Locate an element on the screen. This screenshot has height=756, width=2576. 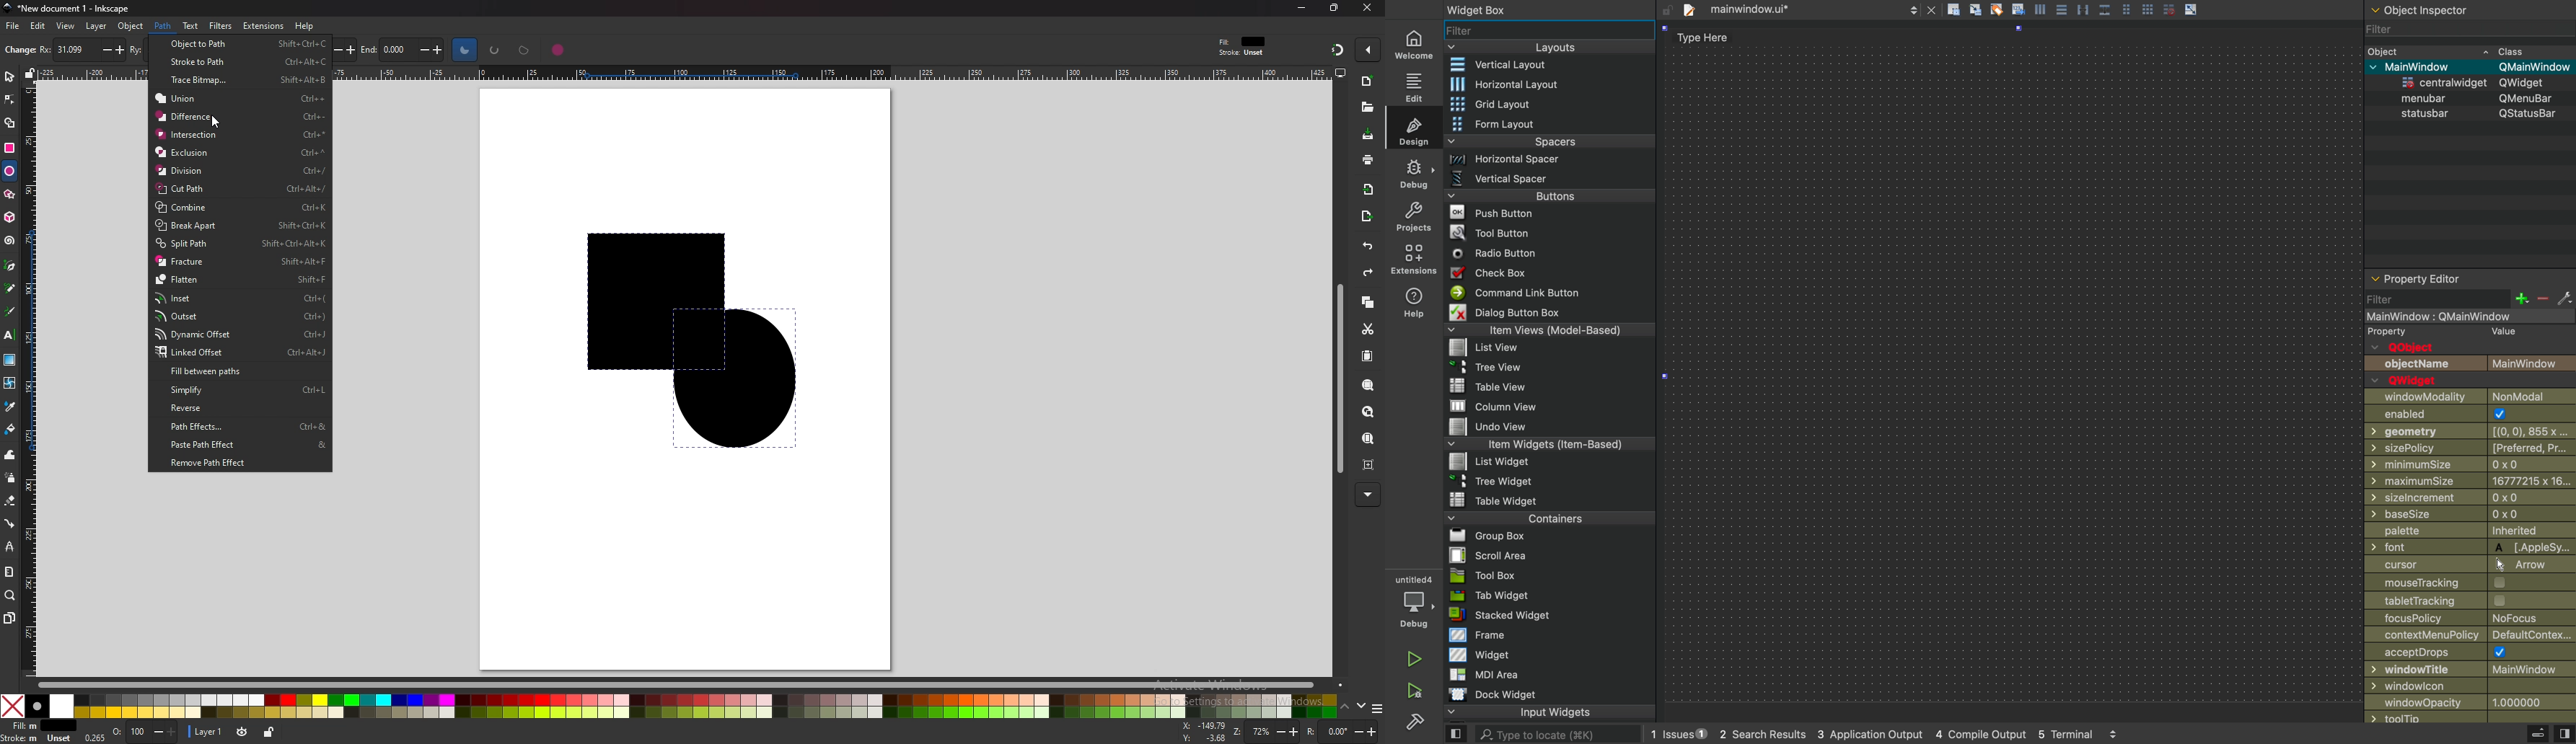
Icon is located at coordinates (2018, 9).